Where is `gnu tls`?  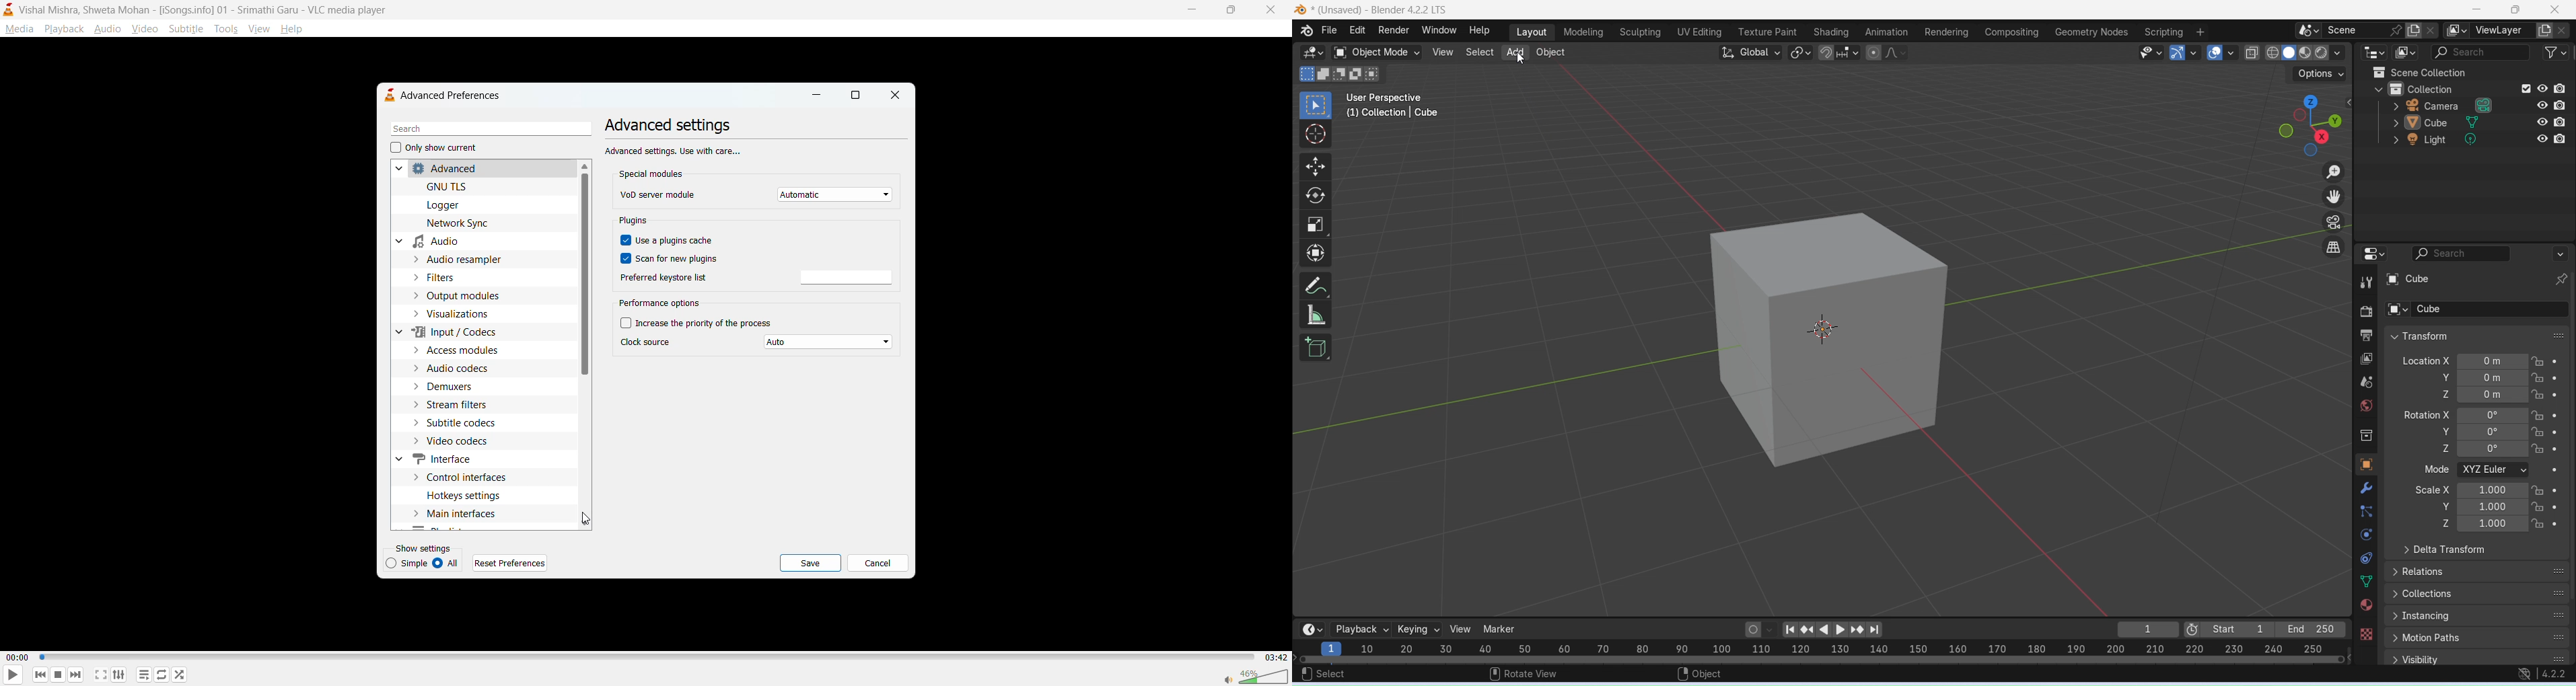
gnu tls is located at coordinates (452, 185).